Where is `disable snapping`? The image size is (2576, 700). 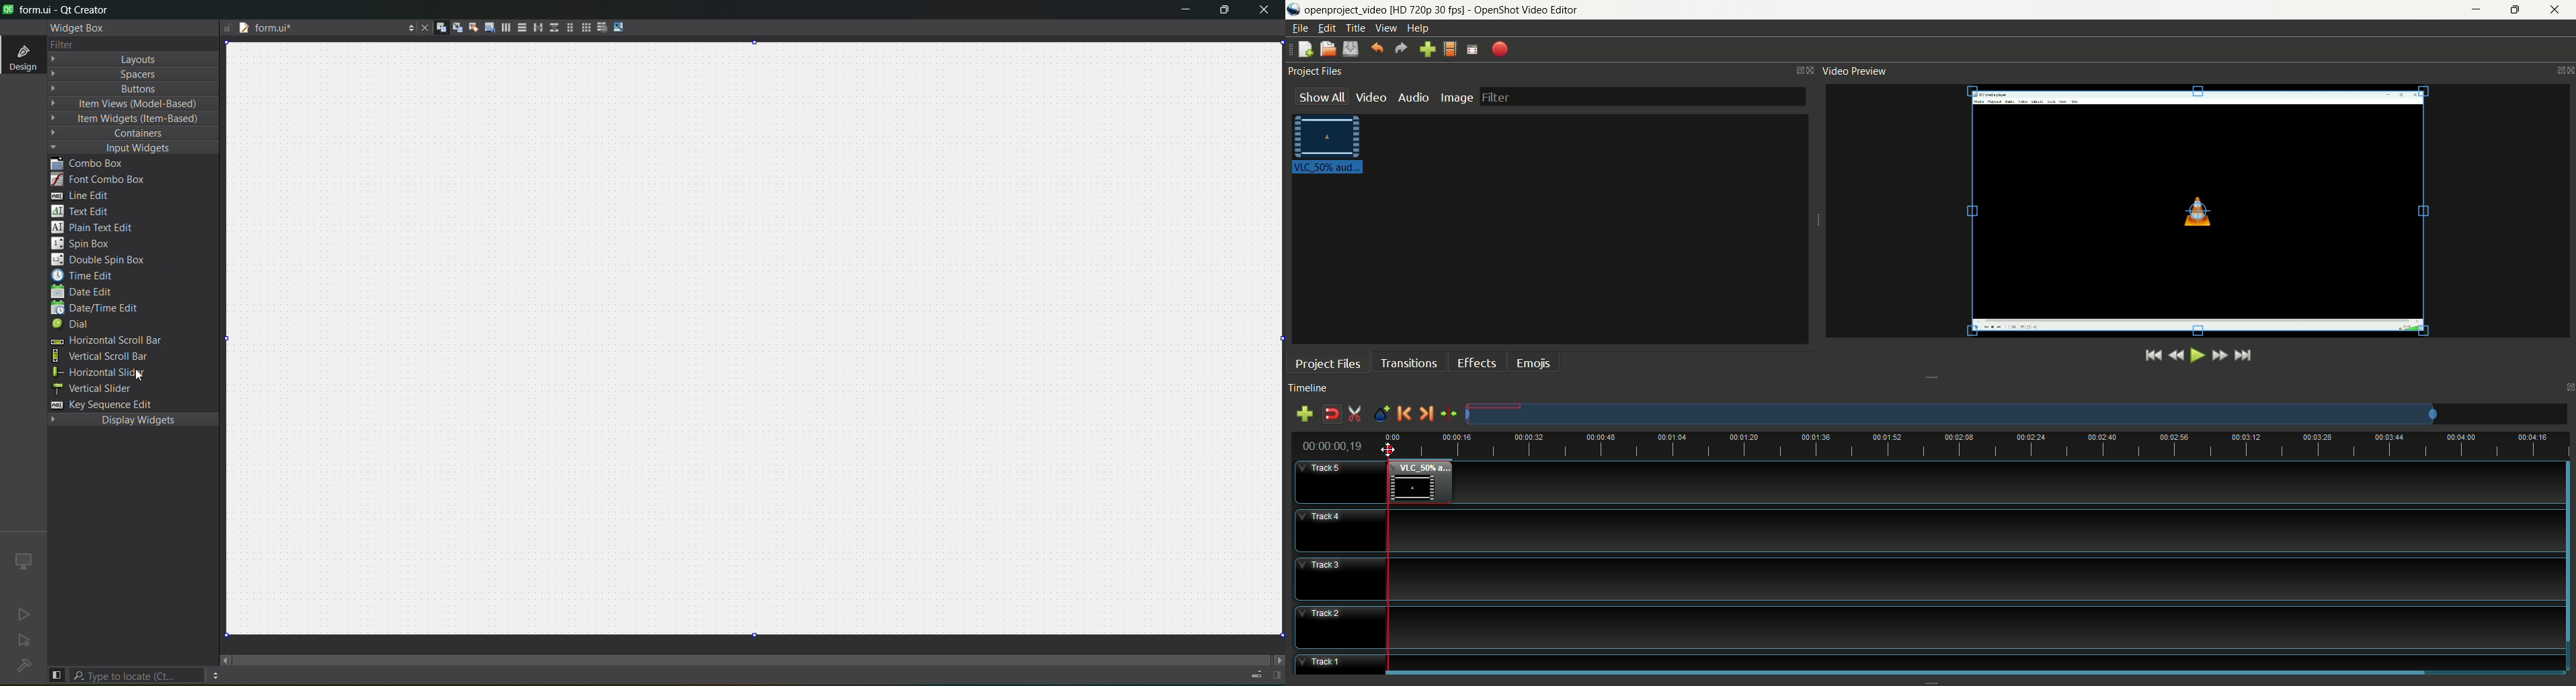 disable snapping is located at coordinates (1332, 414).